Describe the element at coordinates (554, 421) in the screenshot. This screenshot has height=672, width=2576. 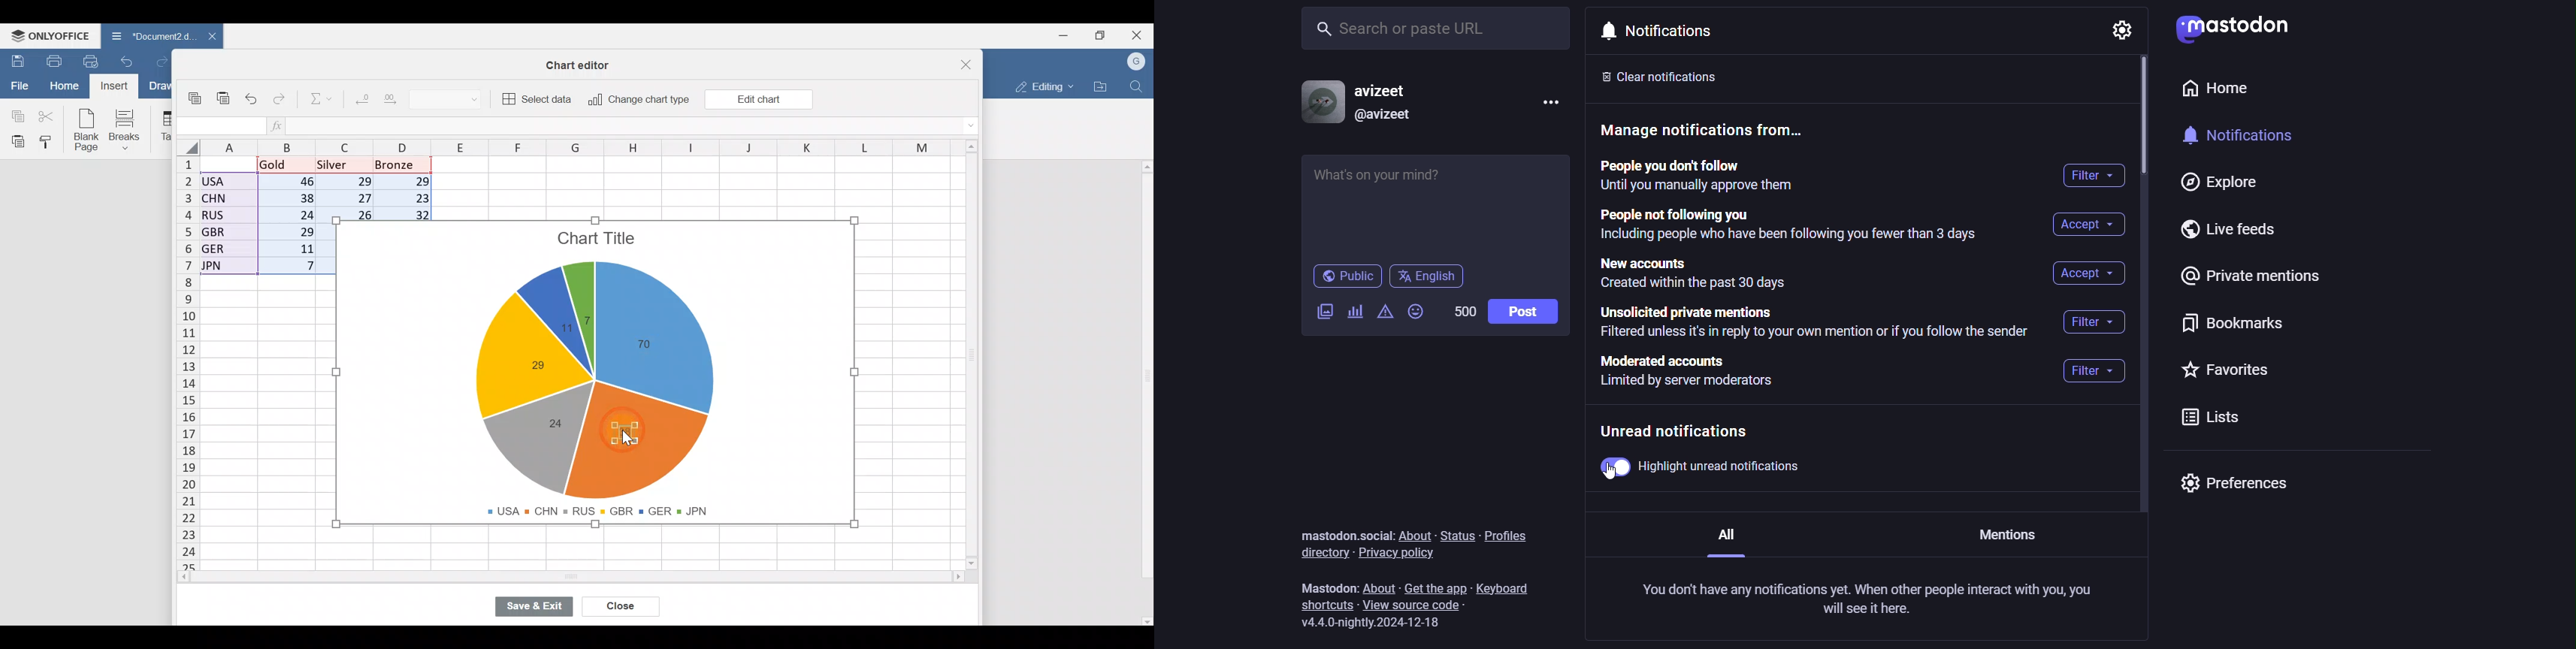
I see `Chart label` at that location.